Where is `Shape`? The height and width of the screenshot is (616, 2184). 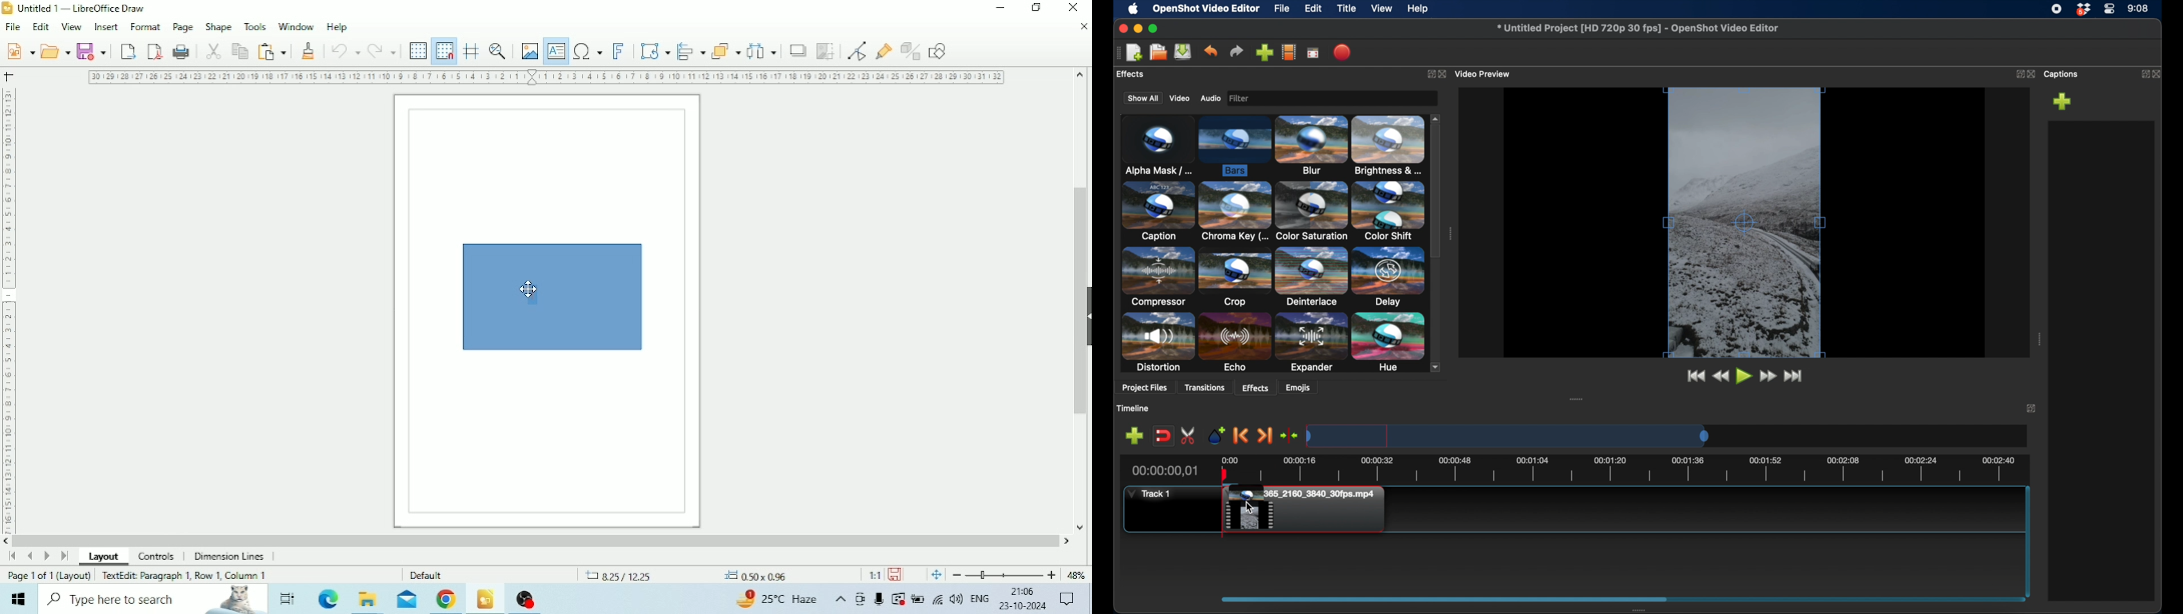
Shape is located at coordinates (218, 26).